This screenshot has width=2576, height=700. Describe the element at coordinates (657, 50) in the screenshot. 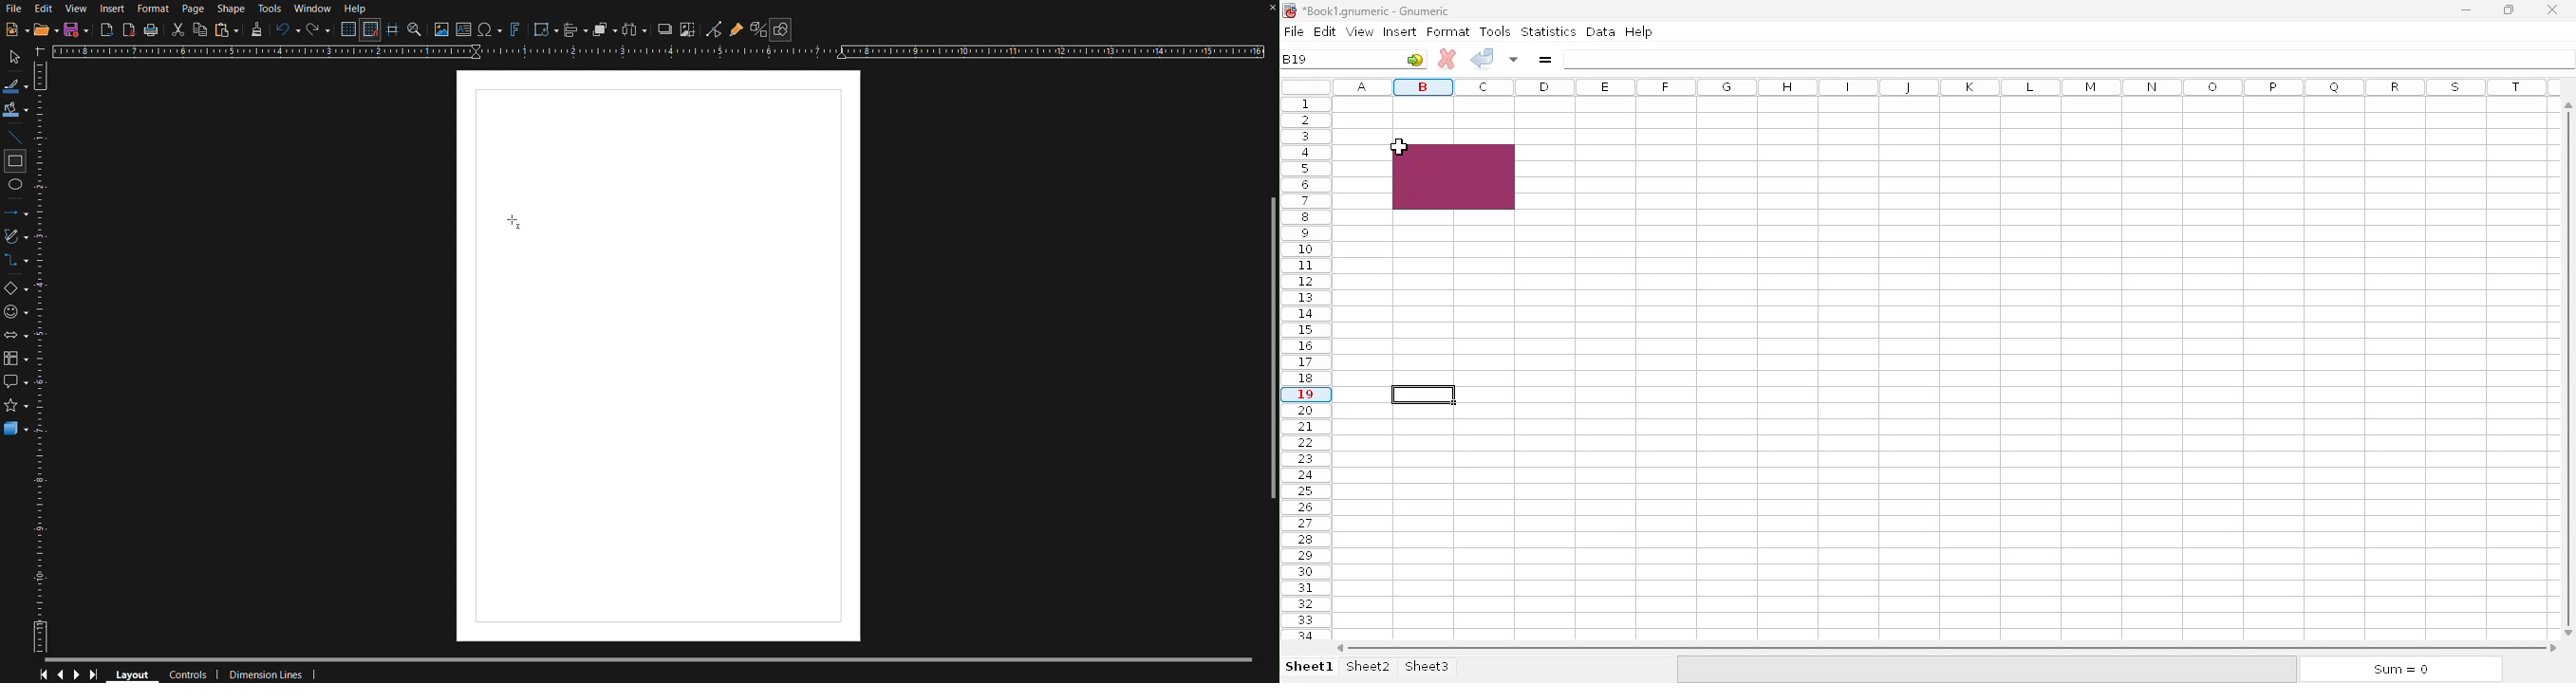

I see `Horizontal Ruler` at that location.